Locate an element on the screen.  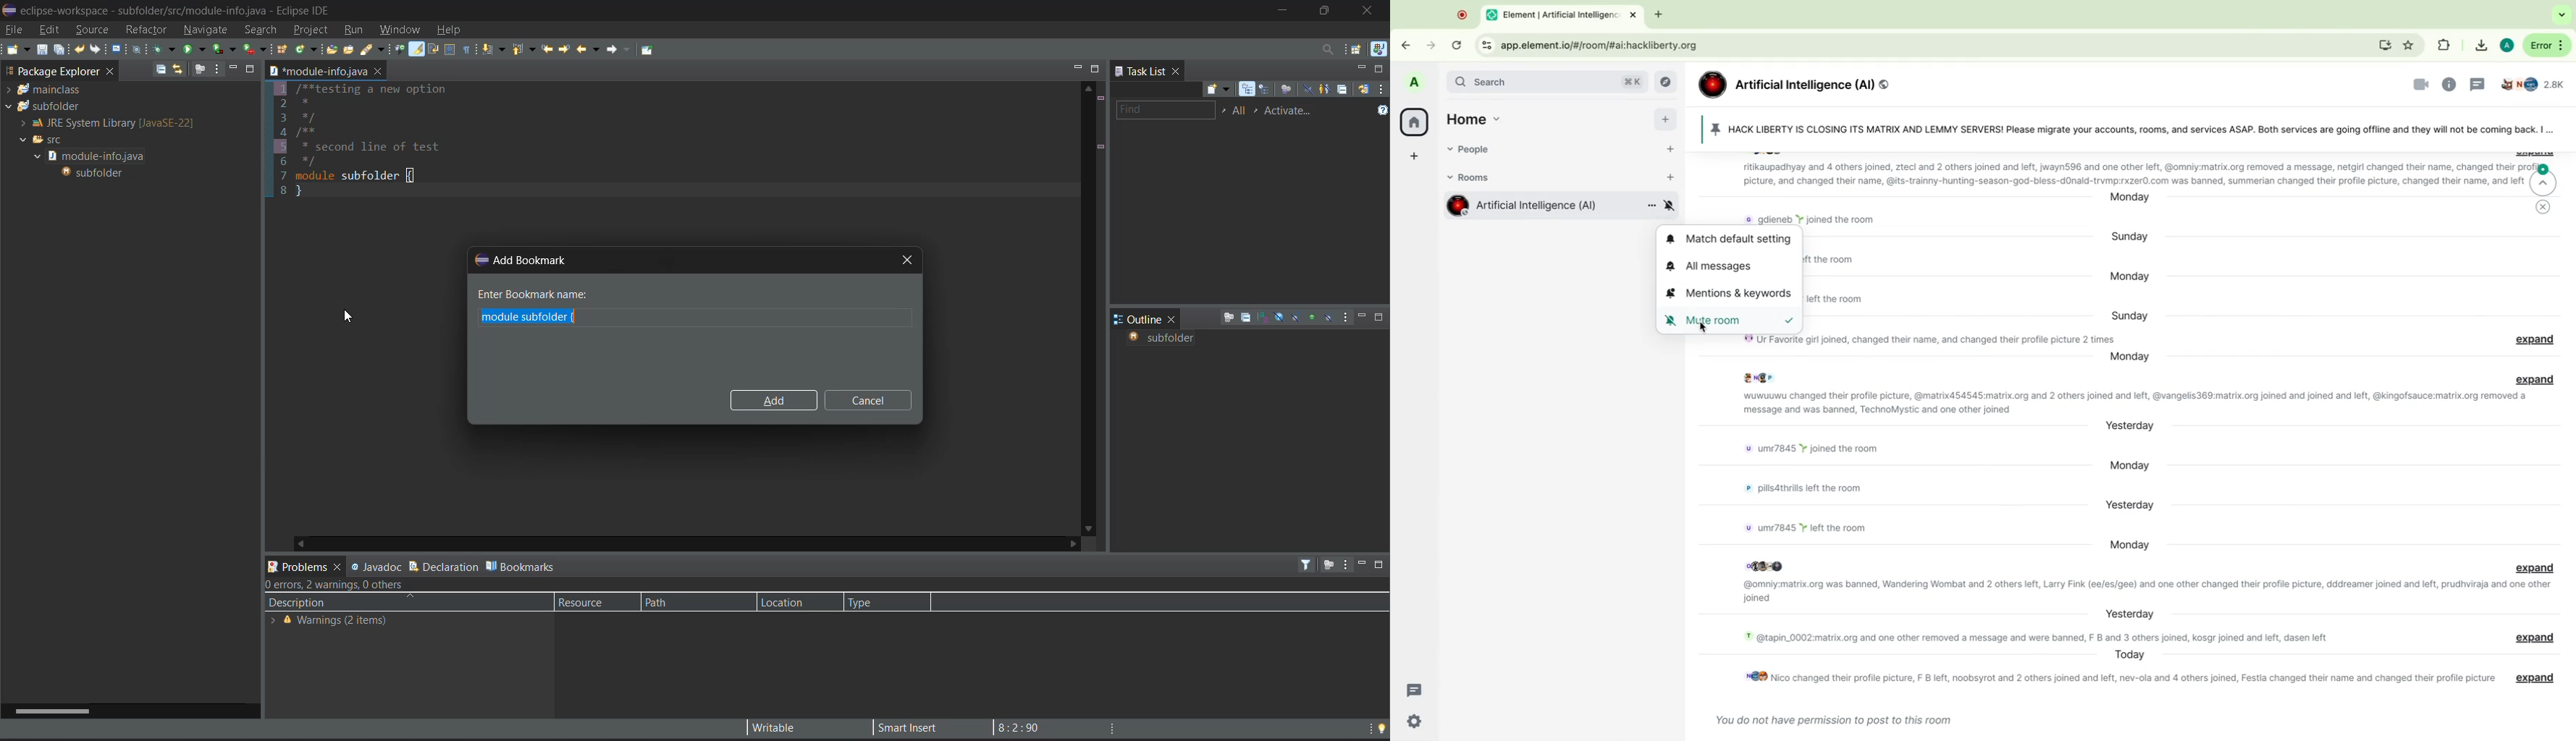
downloads is located at coordinates (2477, 44).